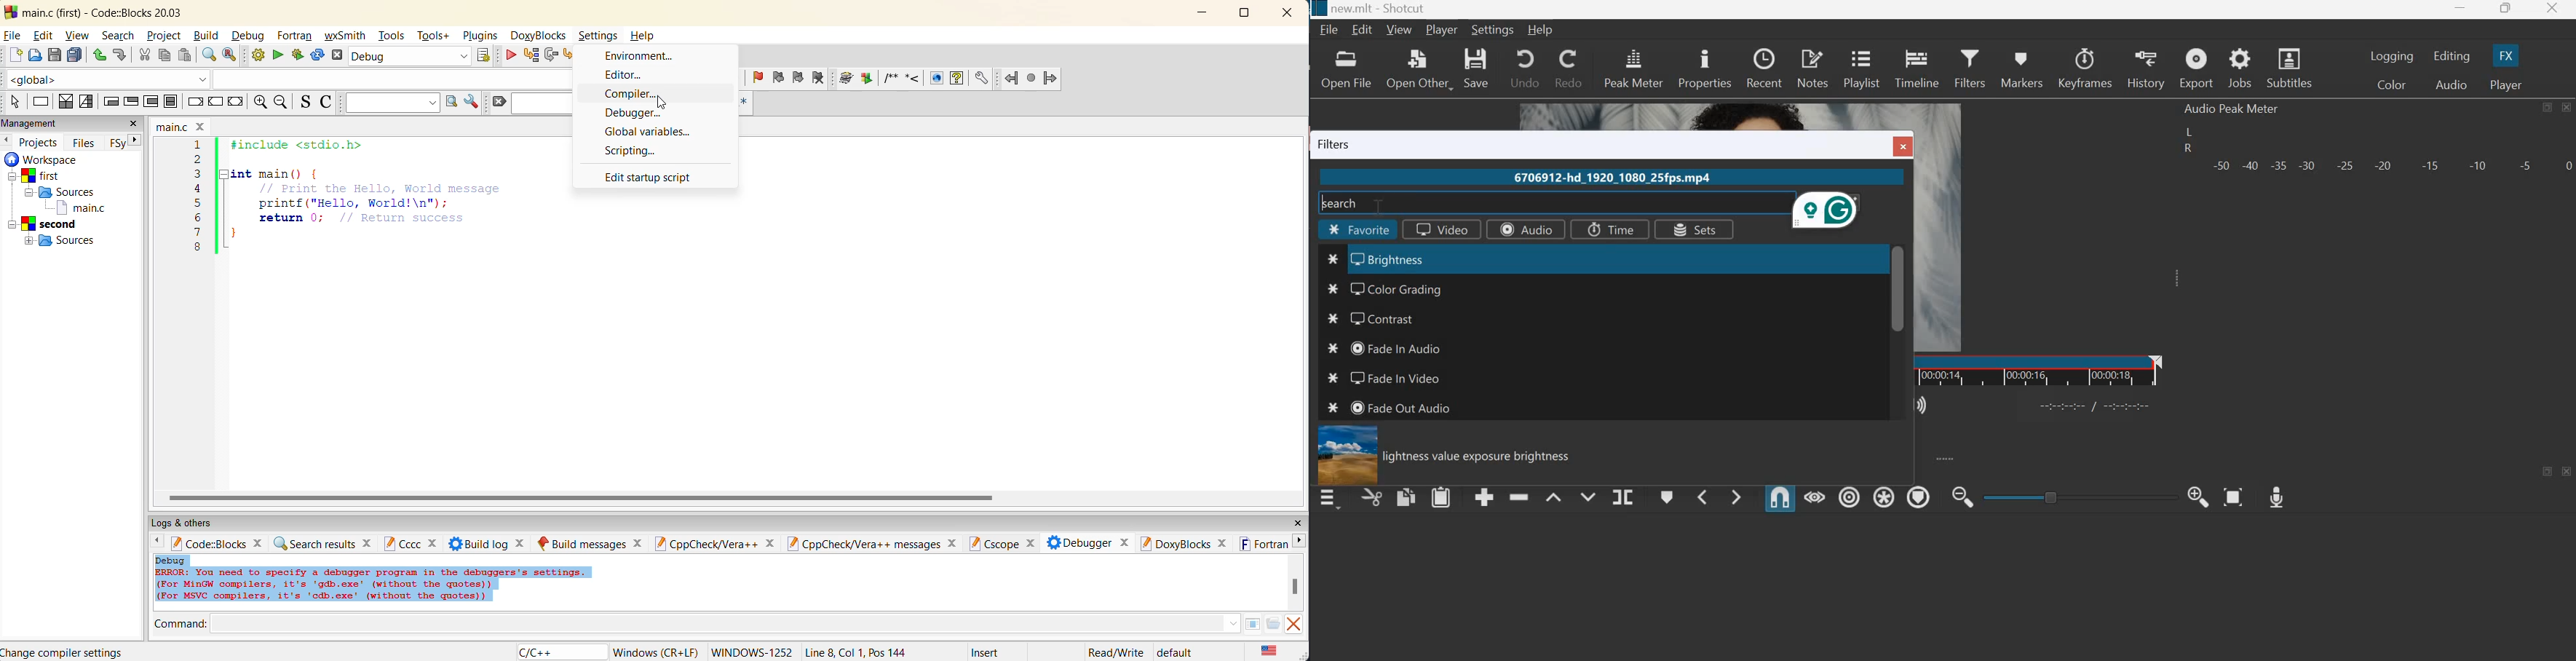 The image size is (2576, 672). What do you see at coordinates (41, 103) in the screenshot?
I see `instruction` at bounding box center [41, 103].